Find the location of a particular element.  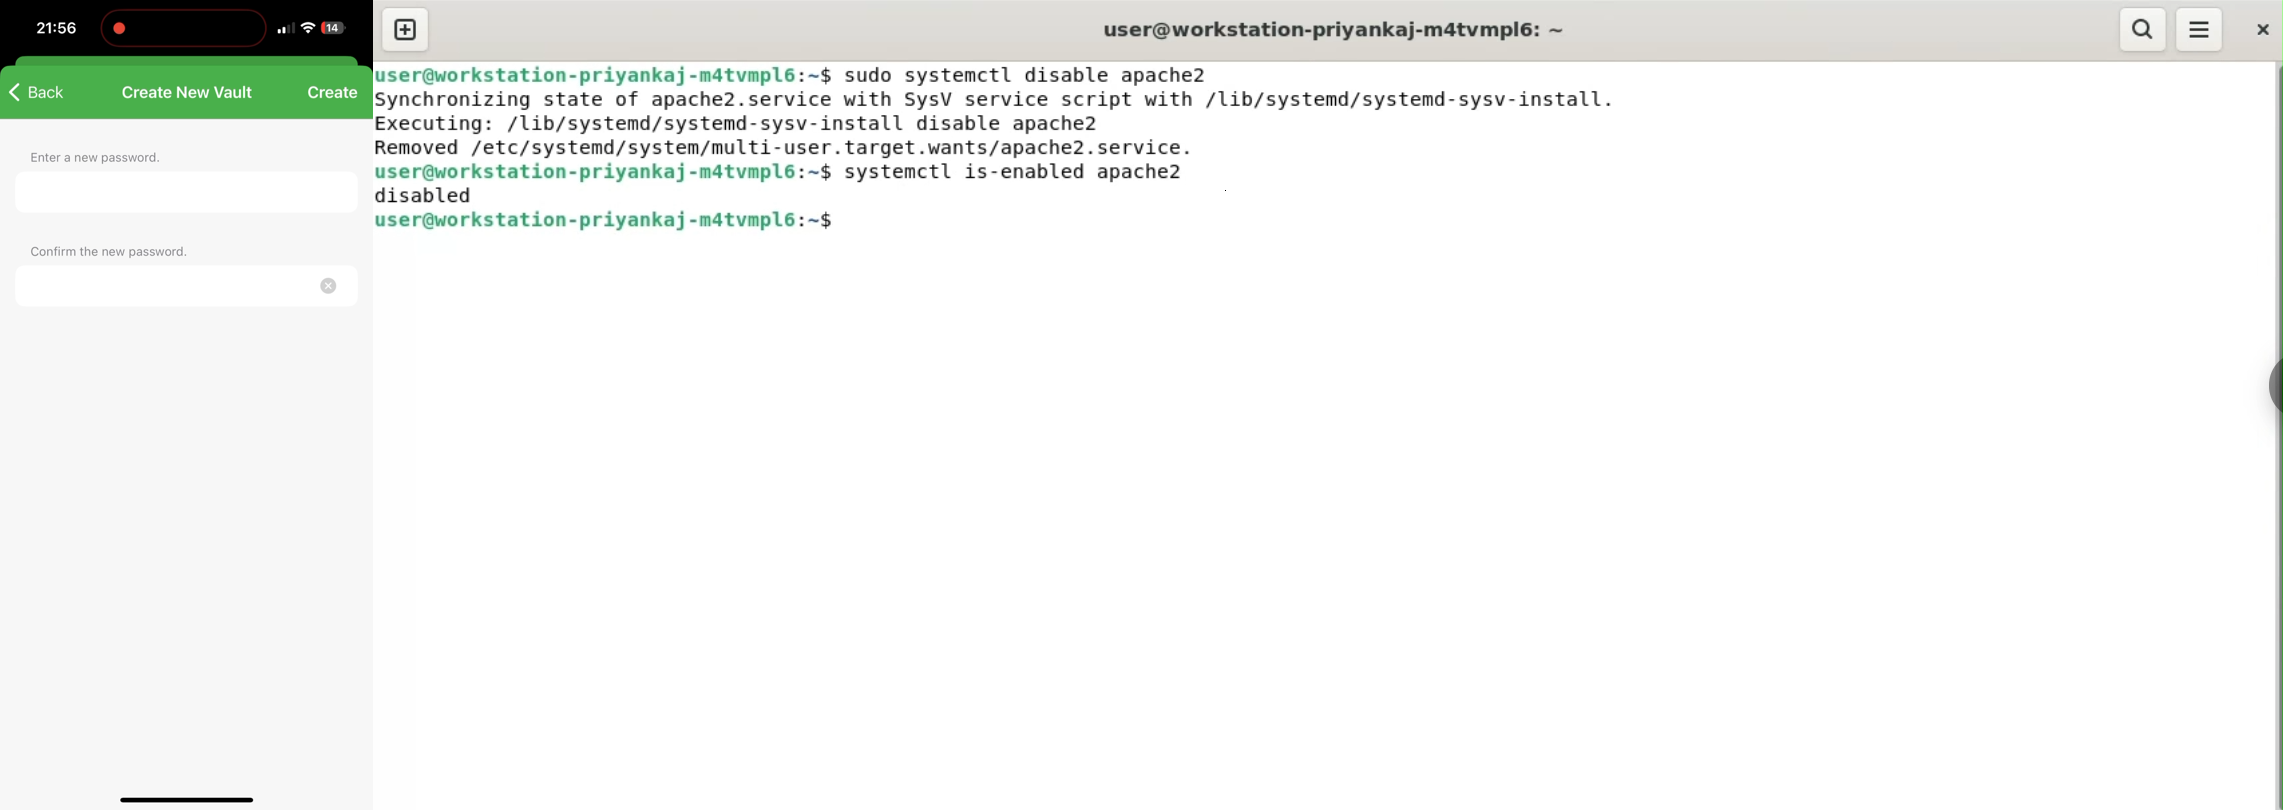

signal is located at coordinates (286, 28).